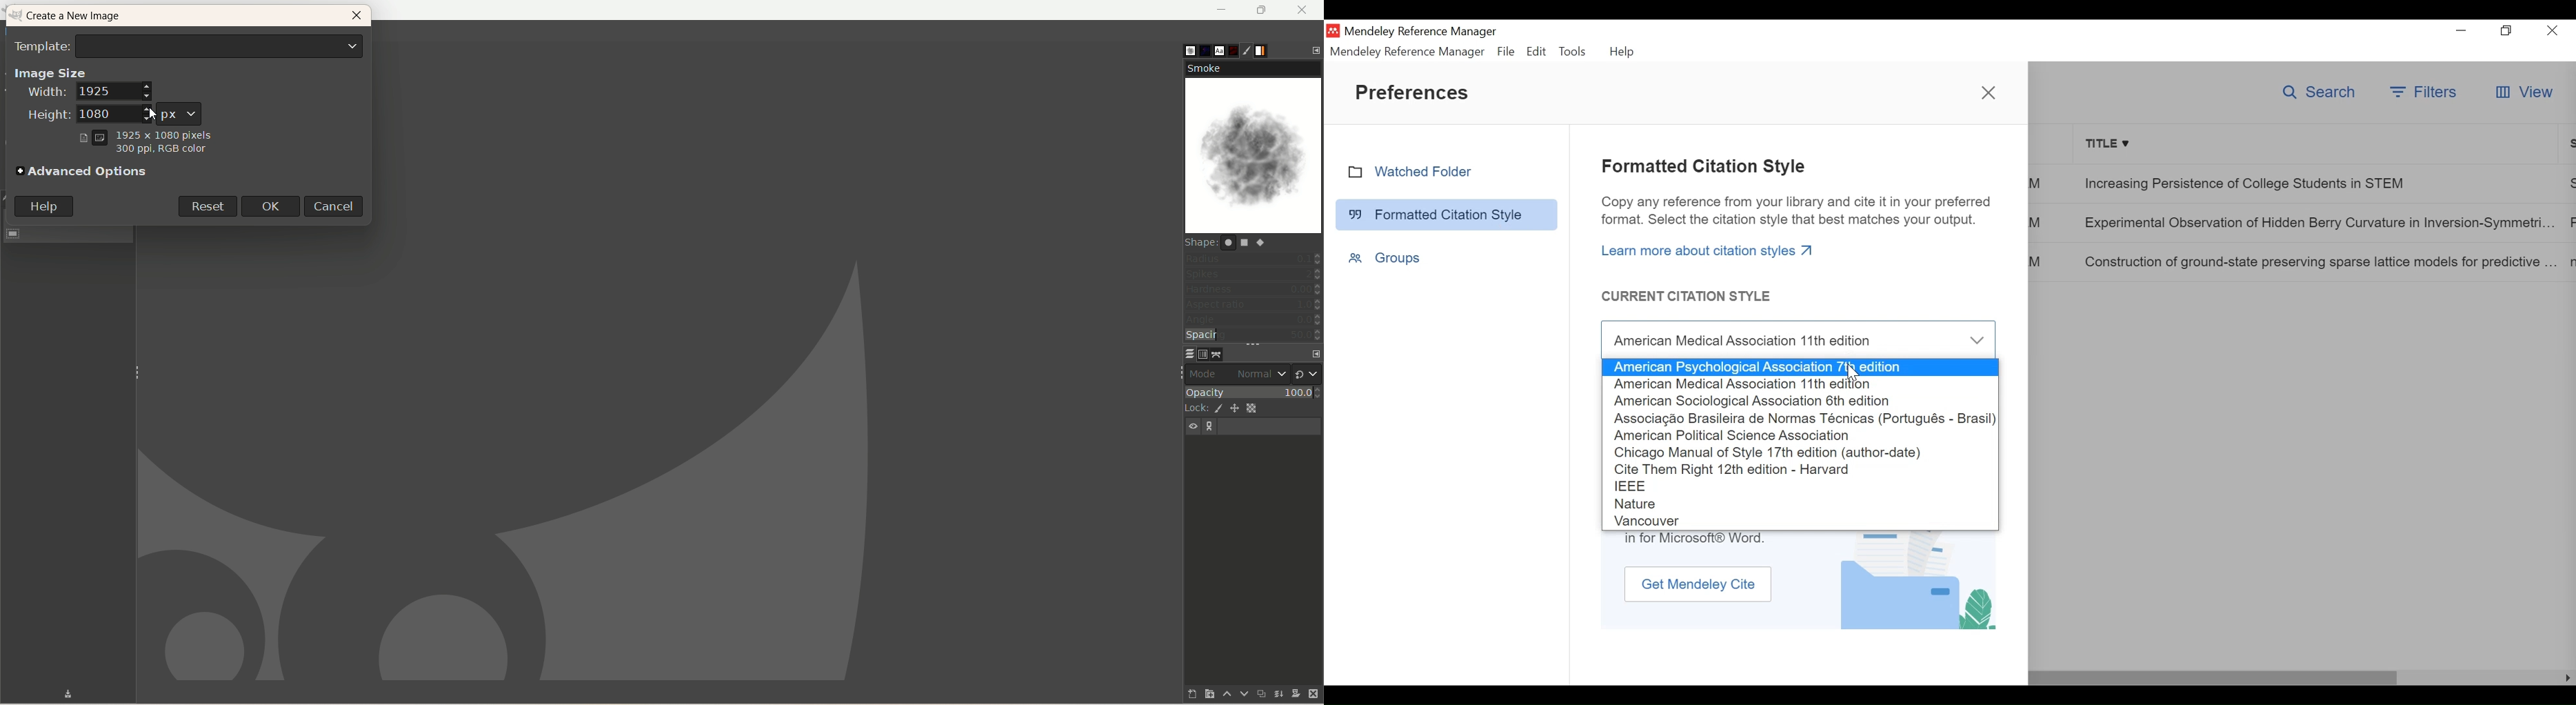 This screenshot has height=728, width=2576. Describe the element at coordinates (1799, 340) in the screenshot. I see `Current Citation Style Field` at that location.